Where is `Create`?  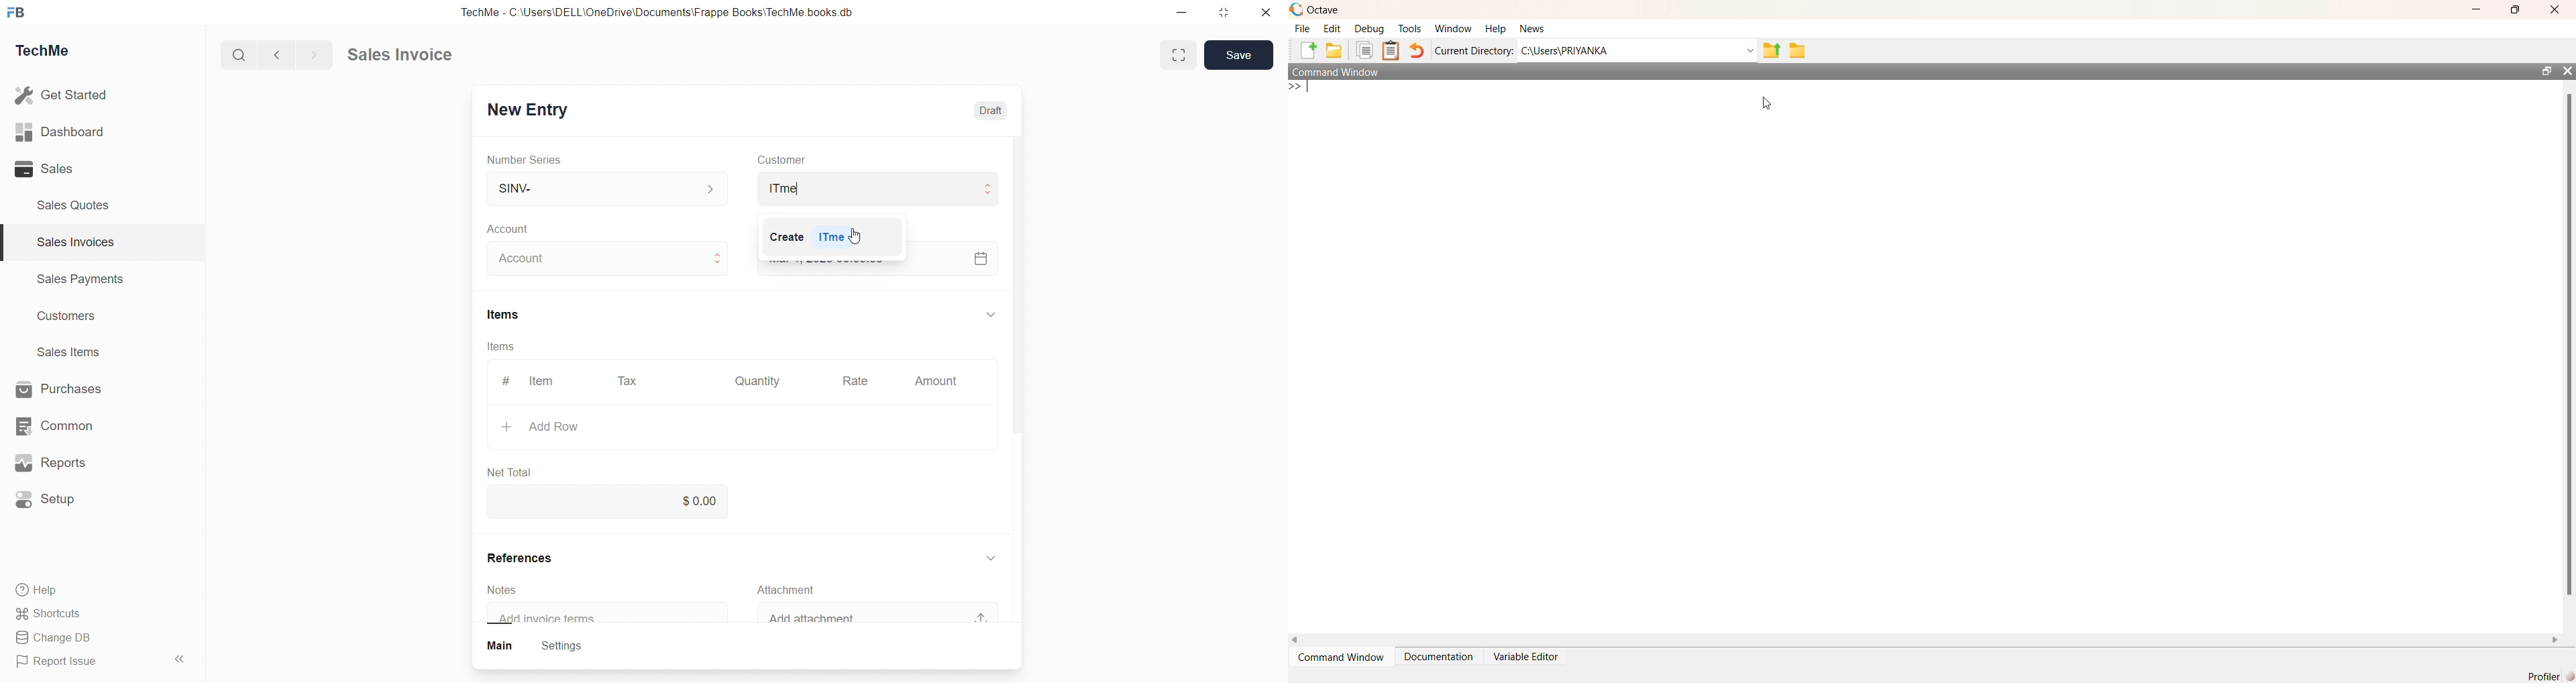
Create is located at coordinates (778, 237).